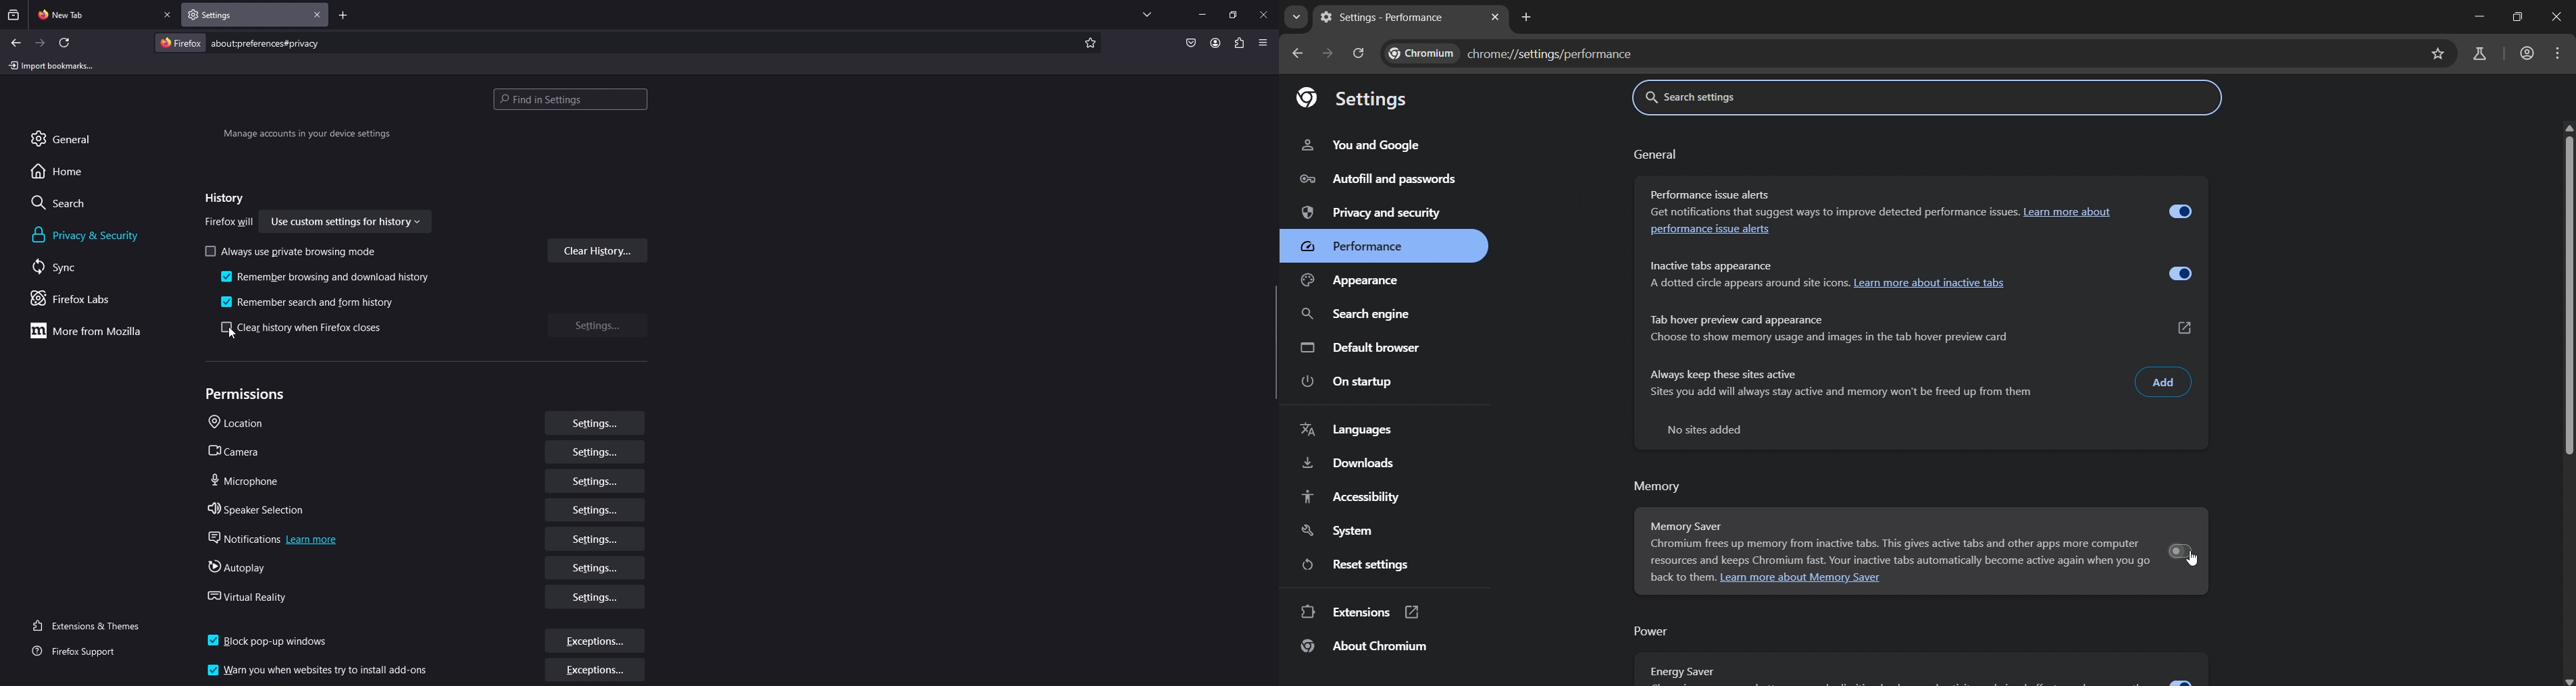 This screenshot has width=2576, height=700. What do you see at coordinates (2178, 681) in the screenshot?
I see `expand/disable` at bounding box center [2178, 681].